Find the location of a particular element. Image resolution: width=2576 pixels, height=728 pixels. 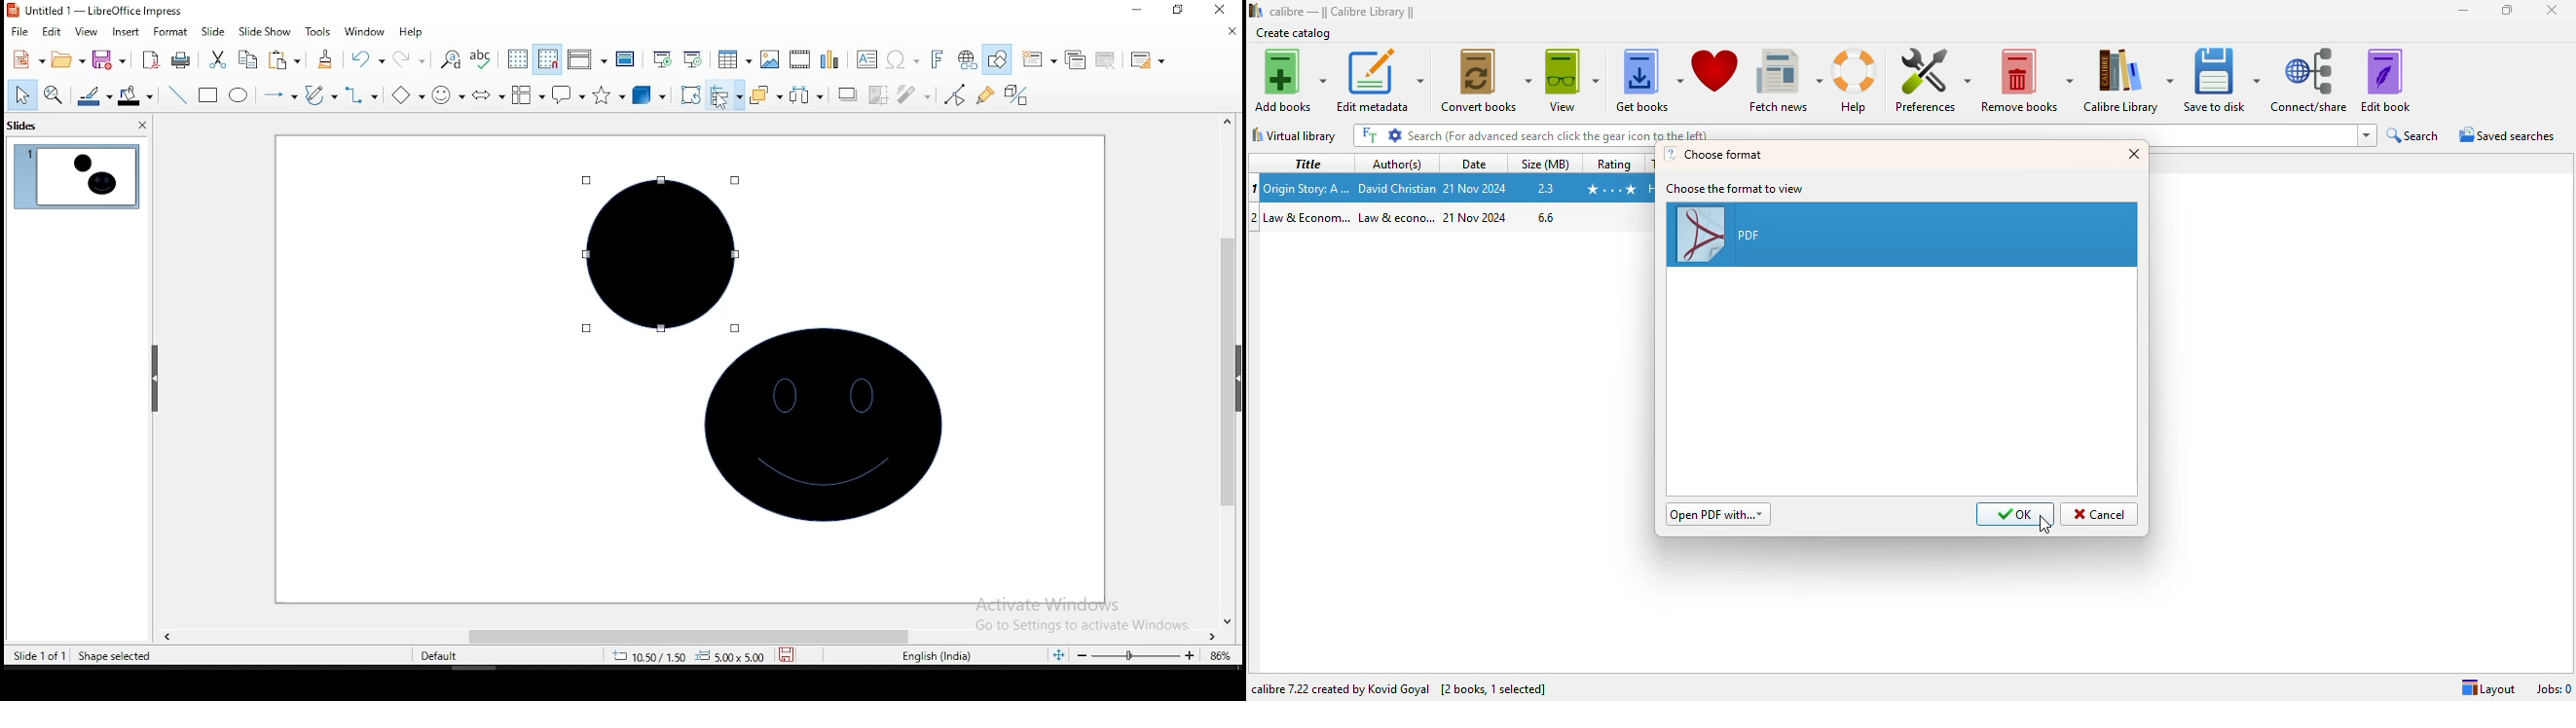

align objects is located at coordinates (723, 96).